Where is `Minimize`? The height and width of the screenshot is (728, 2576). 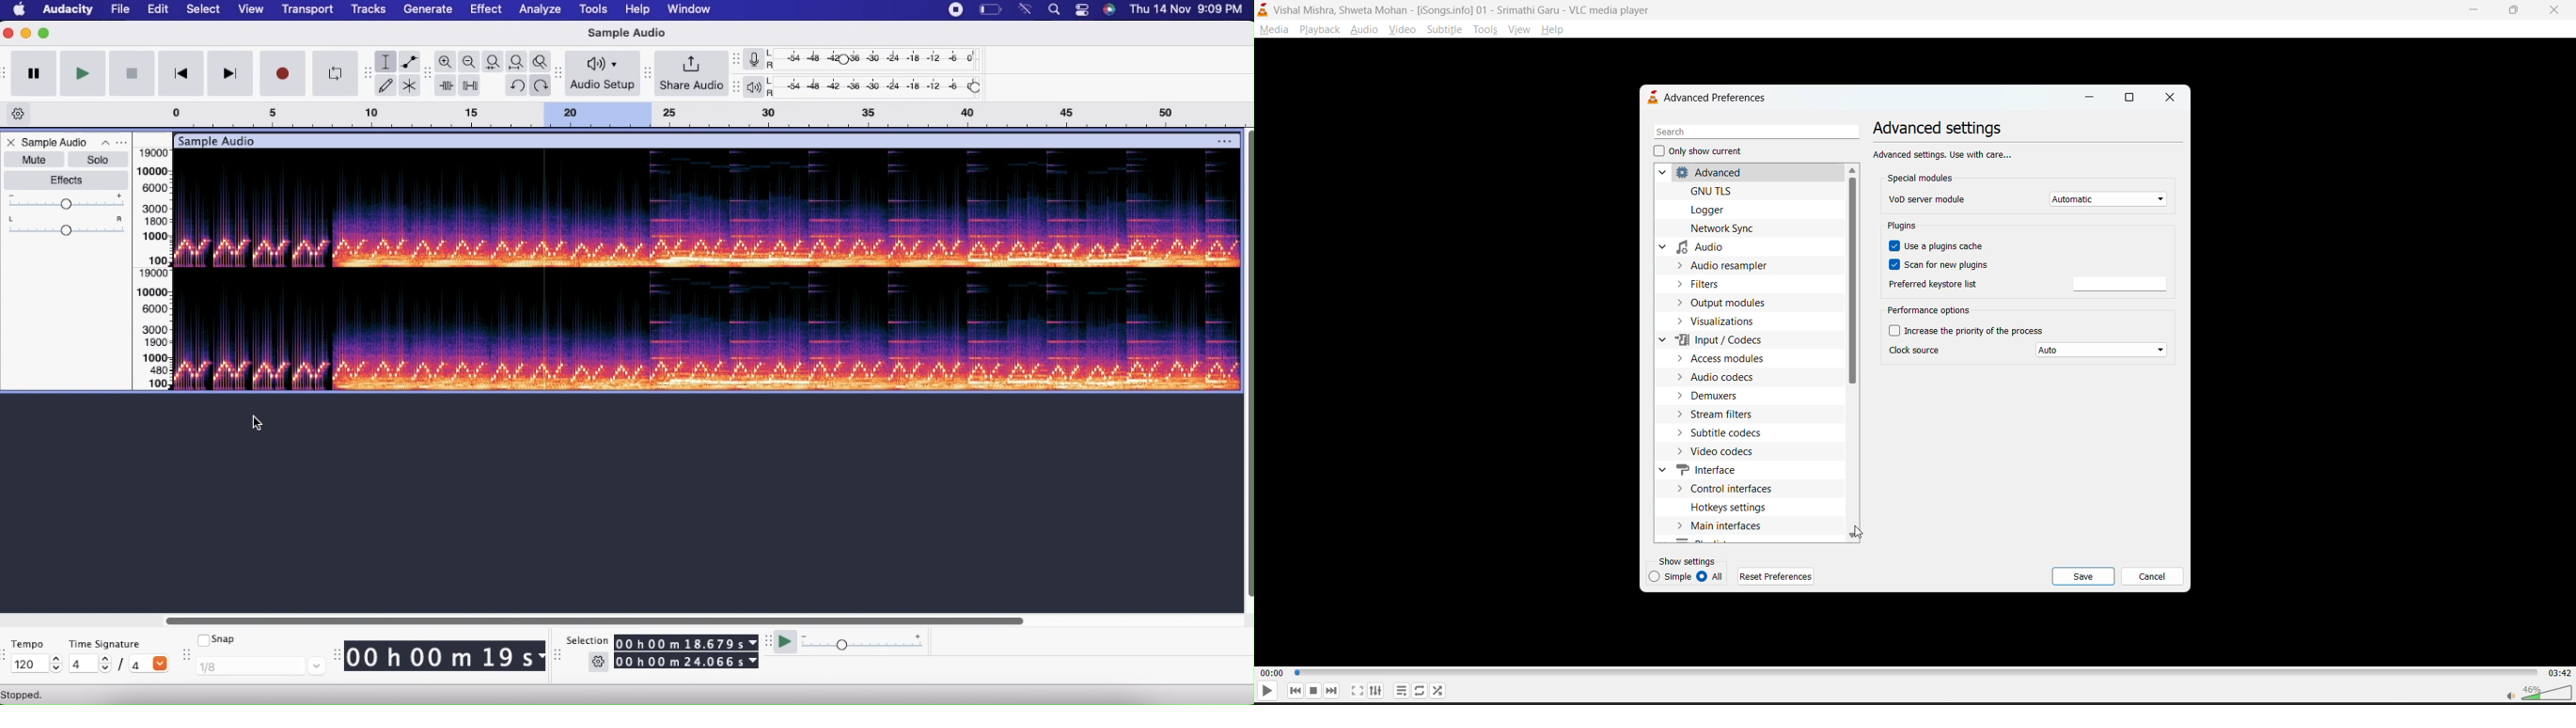
Minimize is located at coordinates (27, 34).